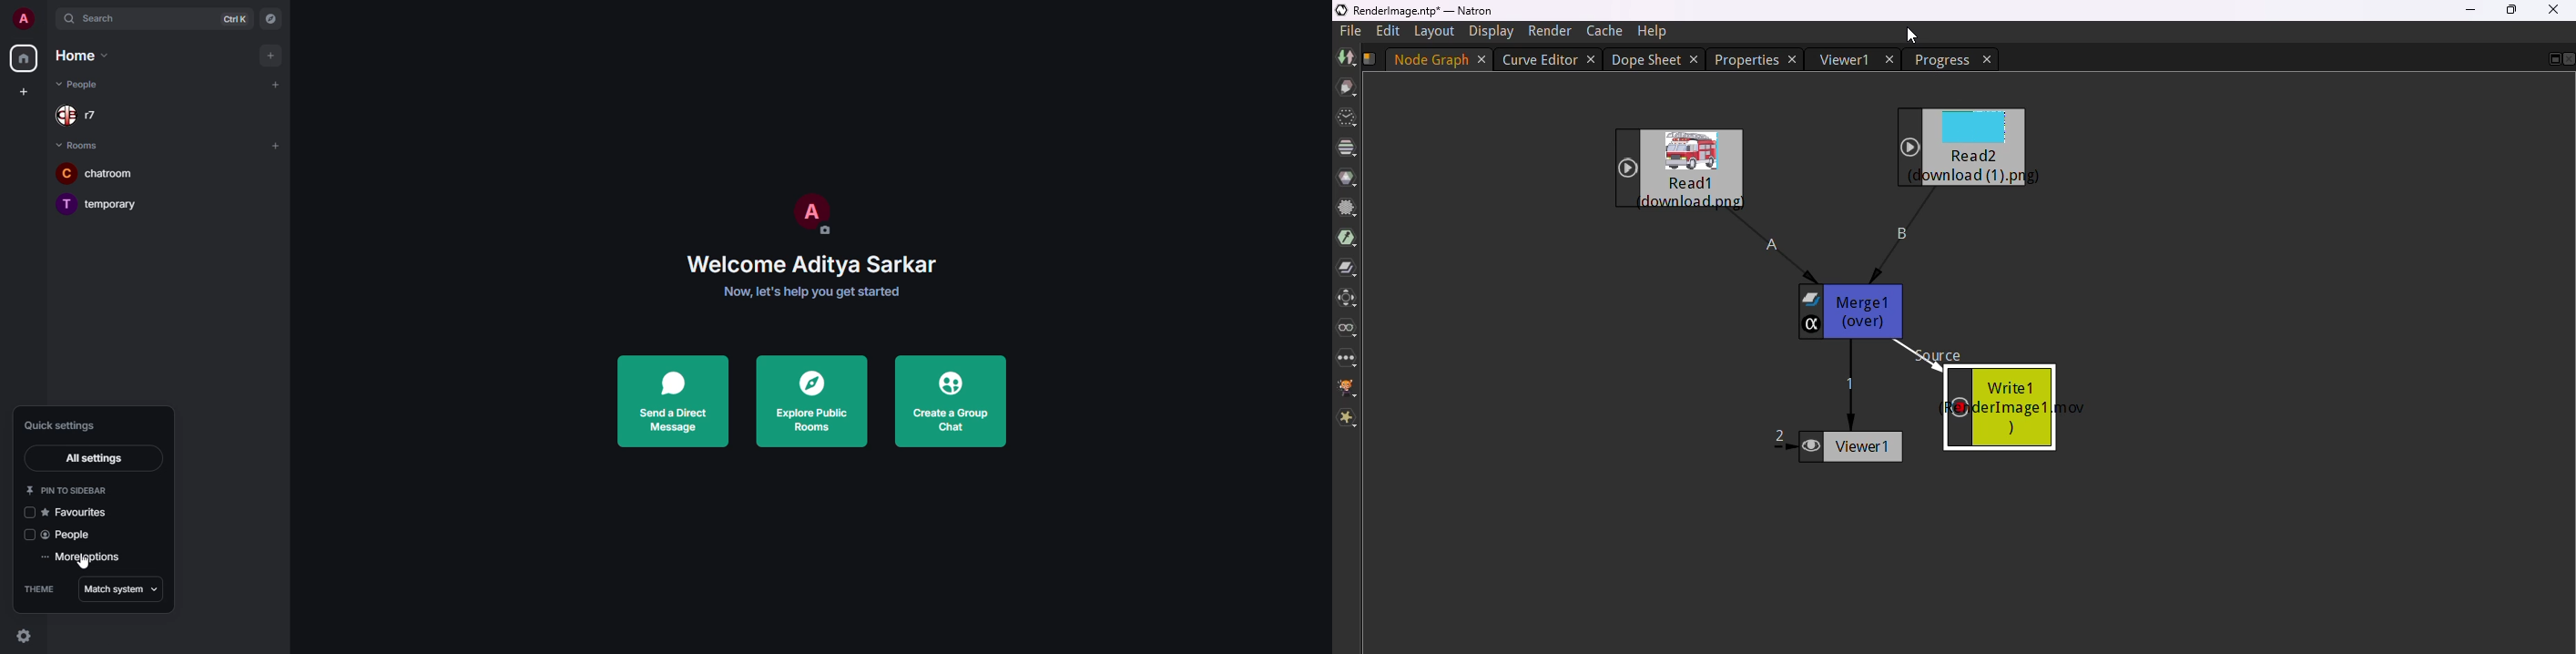 This screenshot has width=2576, height=672. Describe the element at coordinates (271, 18) in the screenshot. I see `navigator` at that location.